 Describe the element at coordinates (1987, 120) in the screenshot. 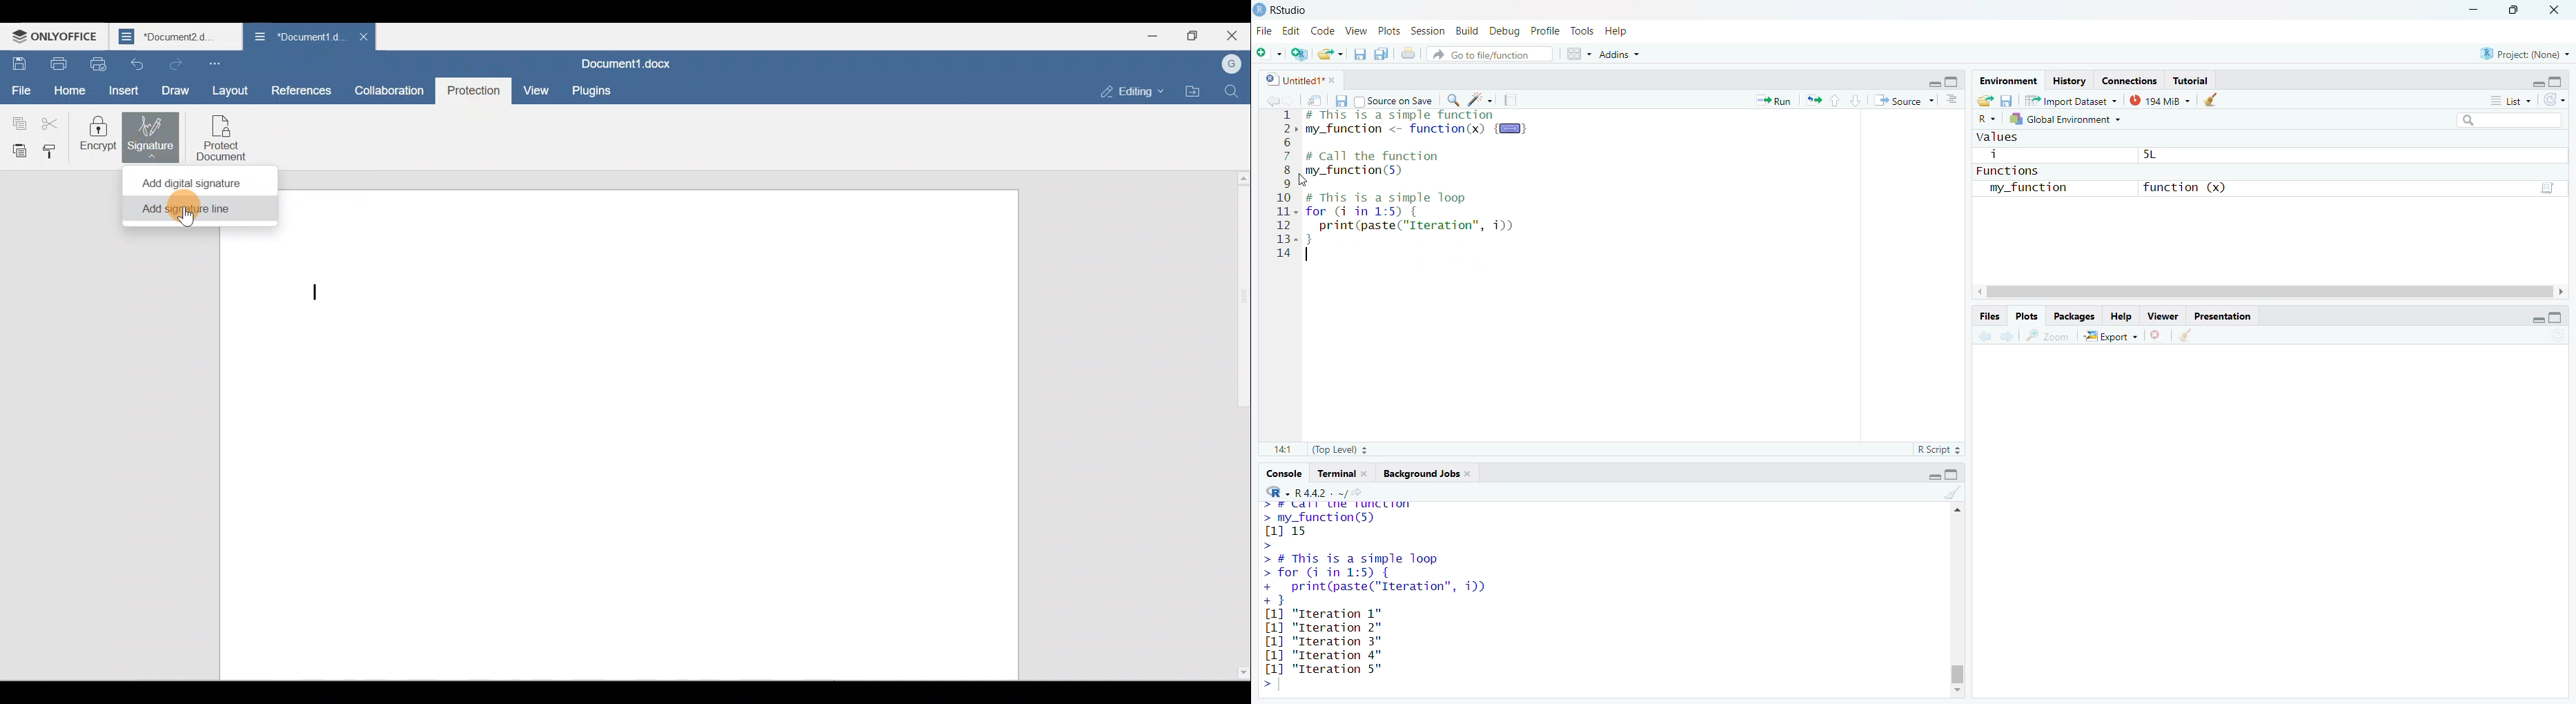

I see `language select` at that location.